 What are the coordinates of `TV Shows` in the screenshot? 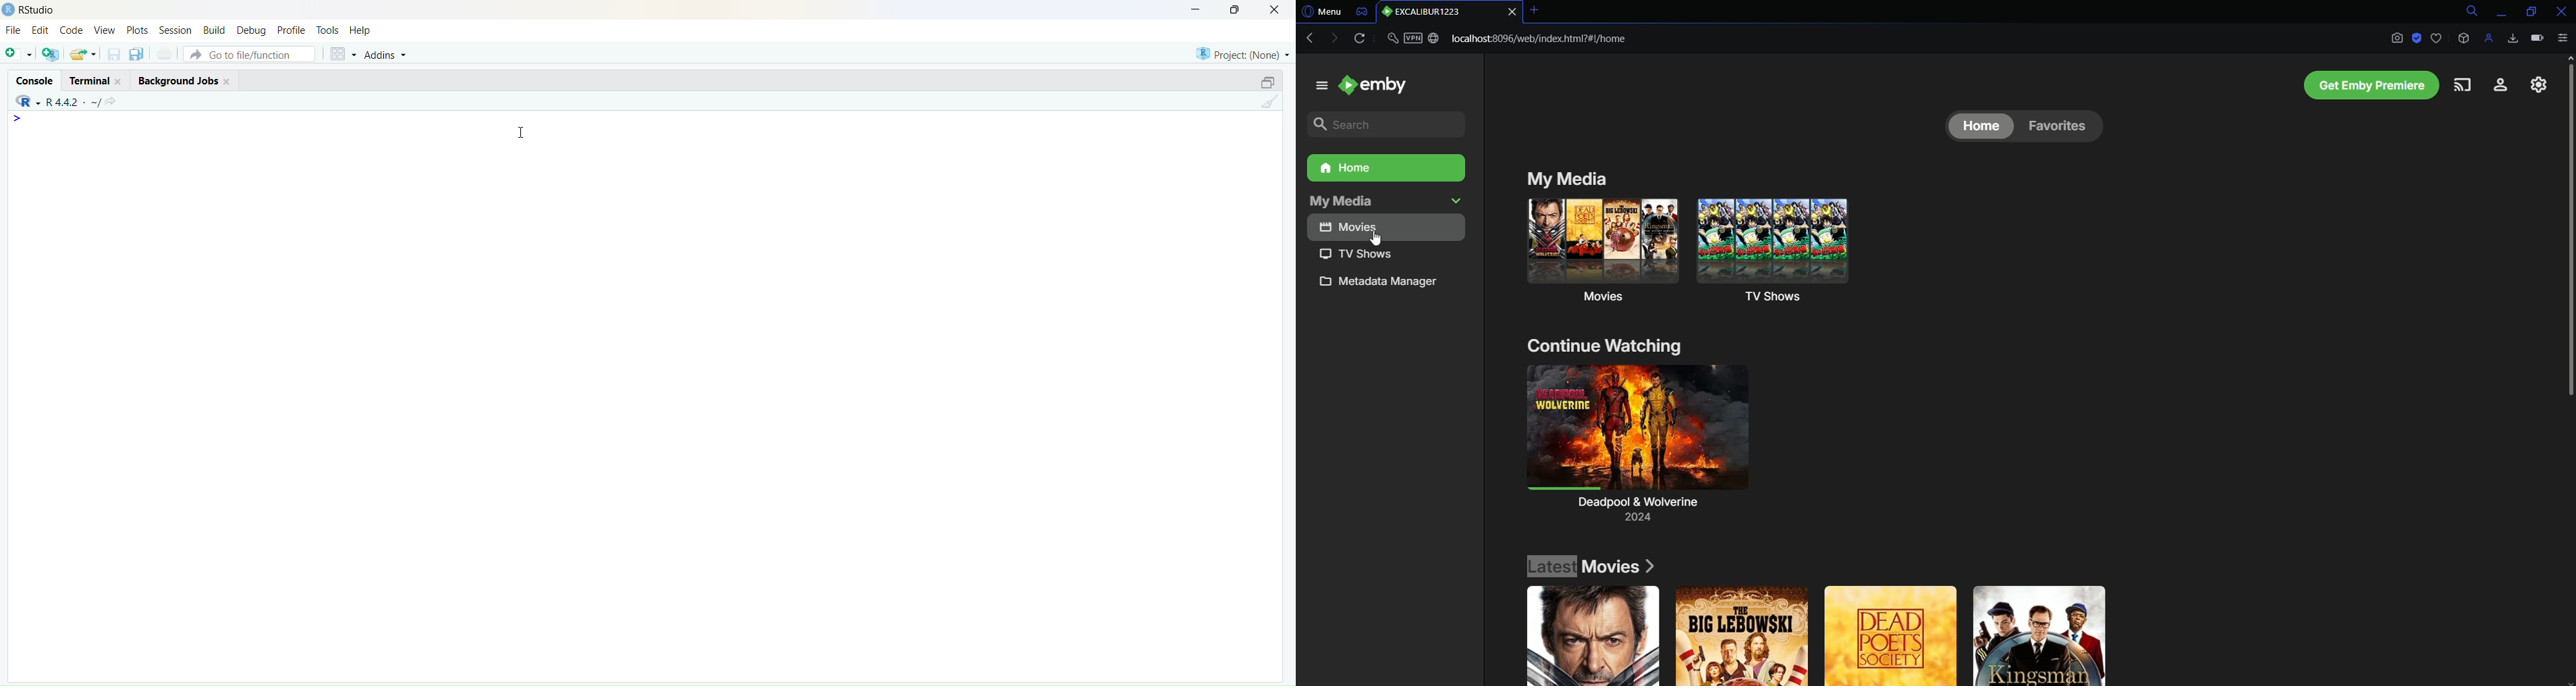 It's located at (1784, 256).